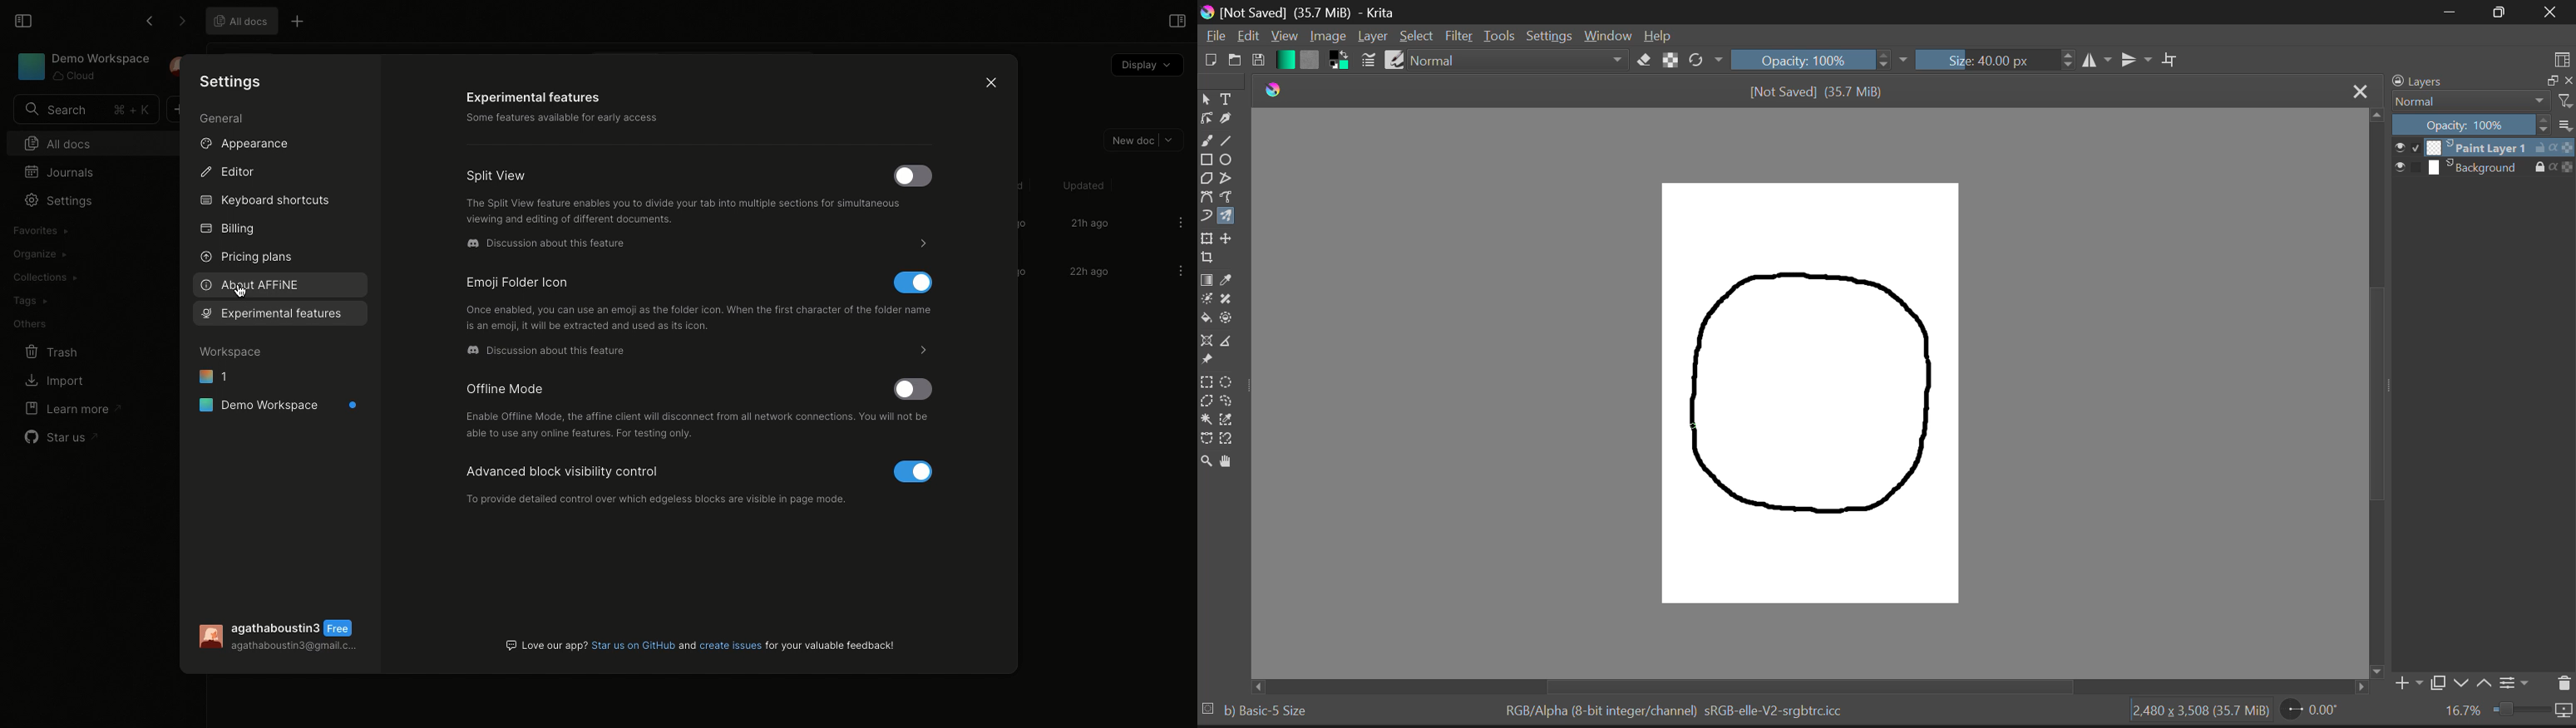 Image resolution: width=2576 pixels, height=728 pixels. Describe the element at coordinates (1227, 98) in the screenshot. I see `Texts` at that location.